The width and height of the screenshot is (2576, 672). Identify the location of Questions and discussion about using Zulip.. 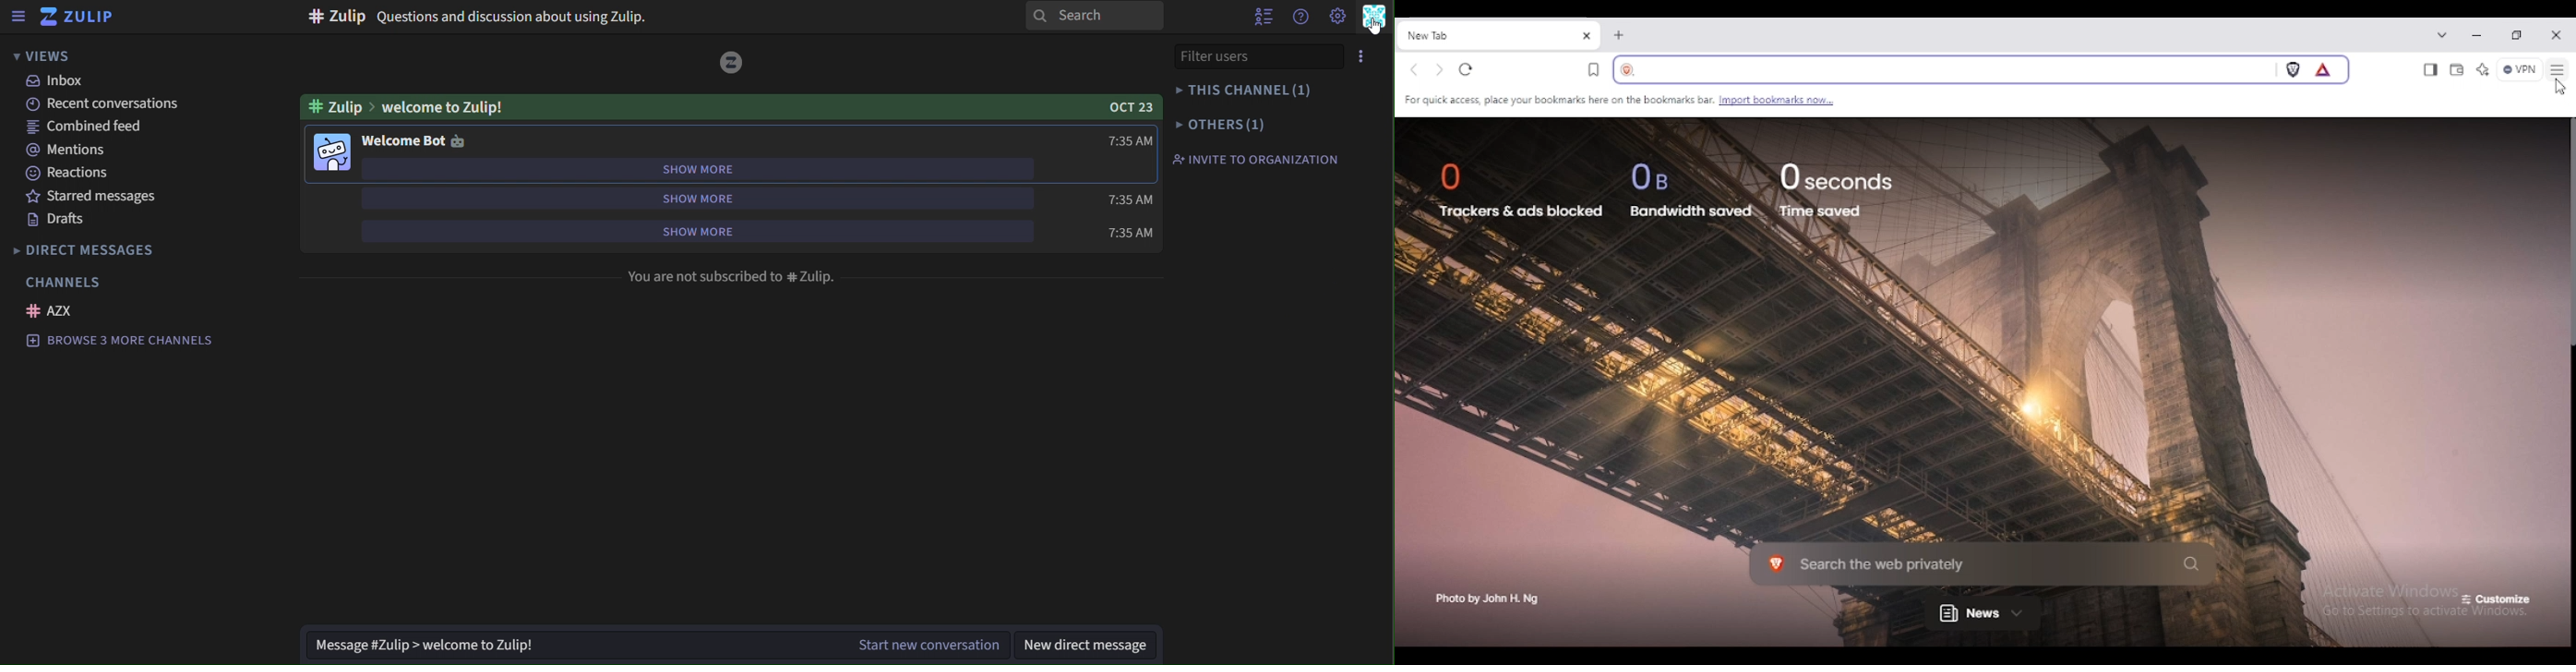
(478, 17).